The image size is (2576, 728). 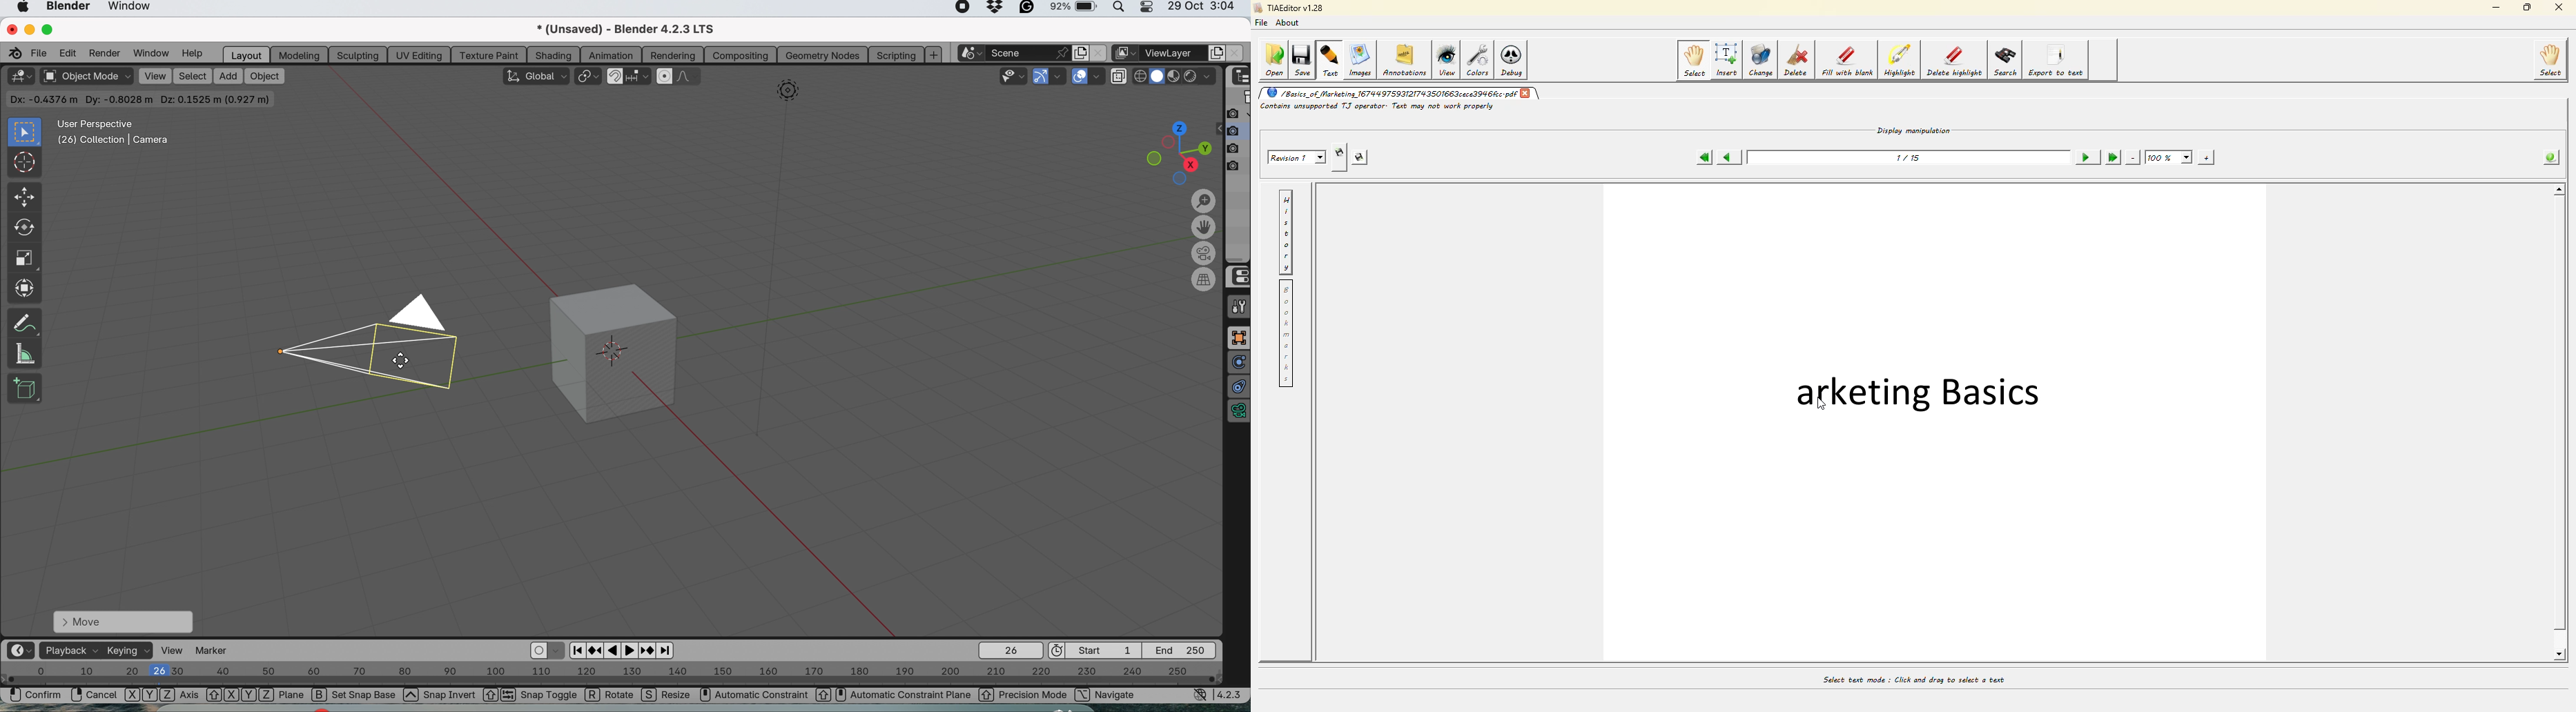 What do you see at coordinates (69, 53) in the screenshot?
I see `edit` at bounding box center [69, 53].